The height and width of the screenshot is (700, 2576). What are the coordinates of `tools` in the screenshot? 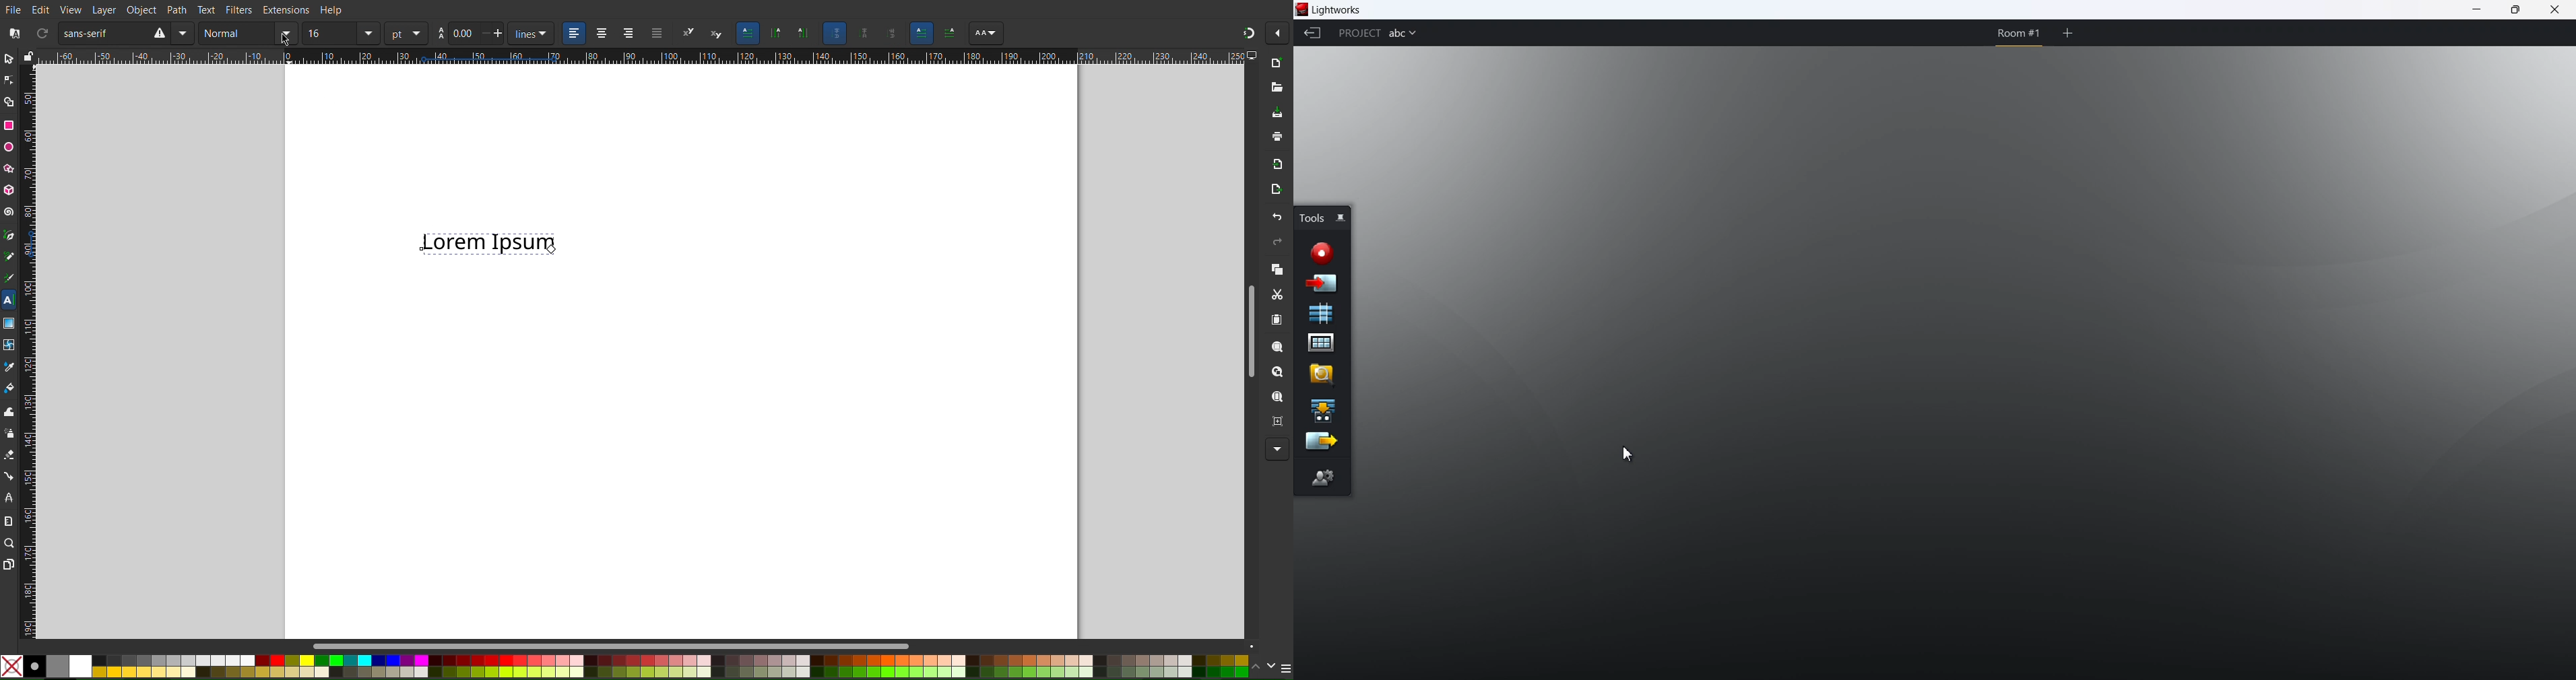 It's located at (1311, 217).